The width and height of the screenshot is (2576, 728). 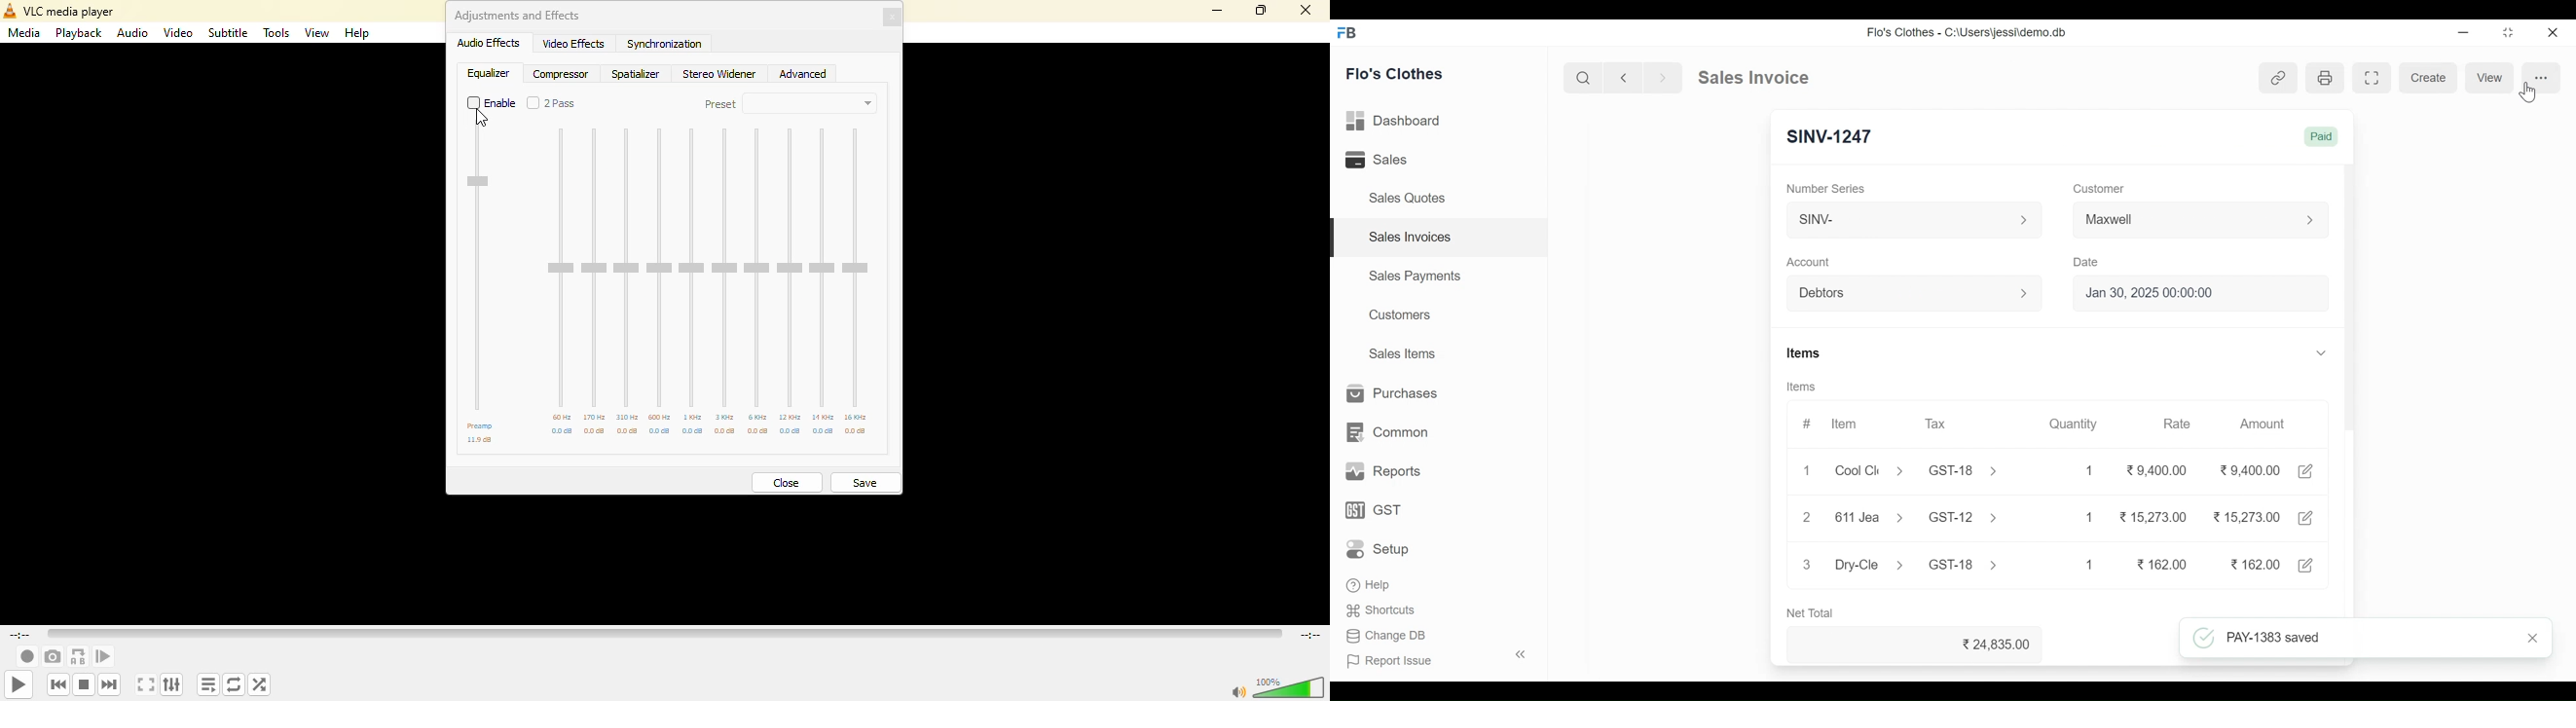 What do you see at coordinates (2261, 423) in the screenshot?
I see `Amount` at bounding box center [2261, 423].